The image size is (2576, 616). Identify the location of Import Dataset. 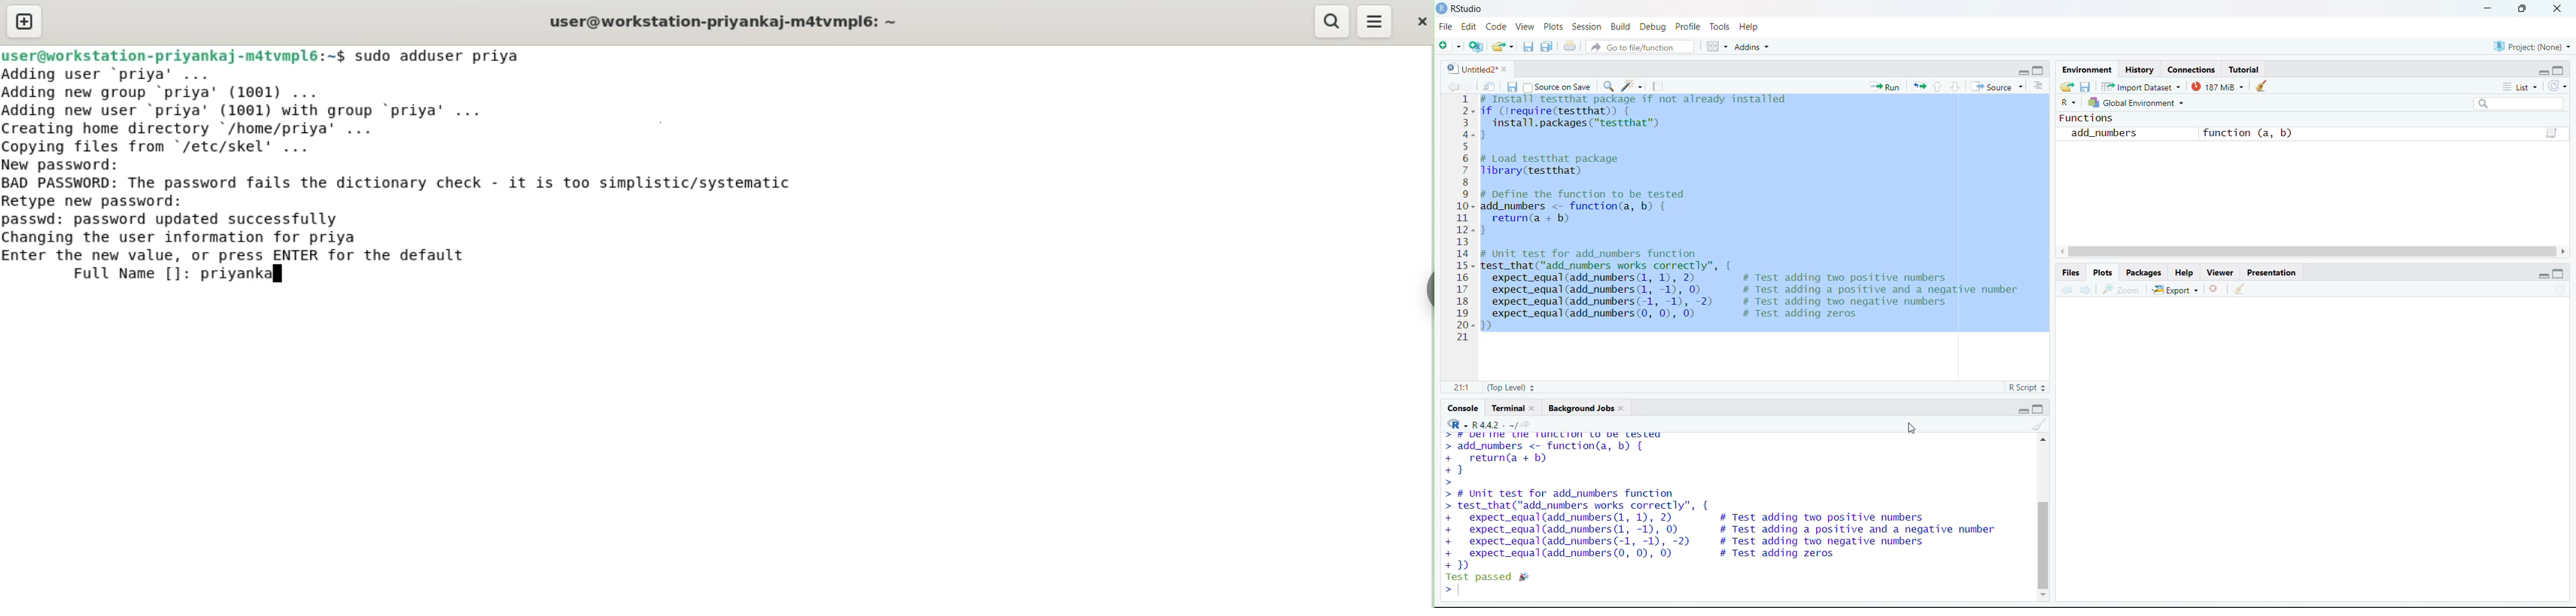
(2141, 87).